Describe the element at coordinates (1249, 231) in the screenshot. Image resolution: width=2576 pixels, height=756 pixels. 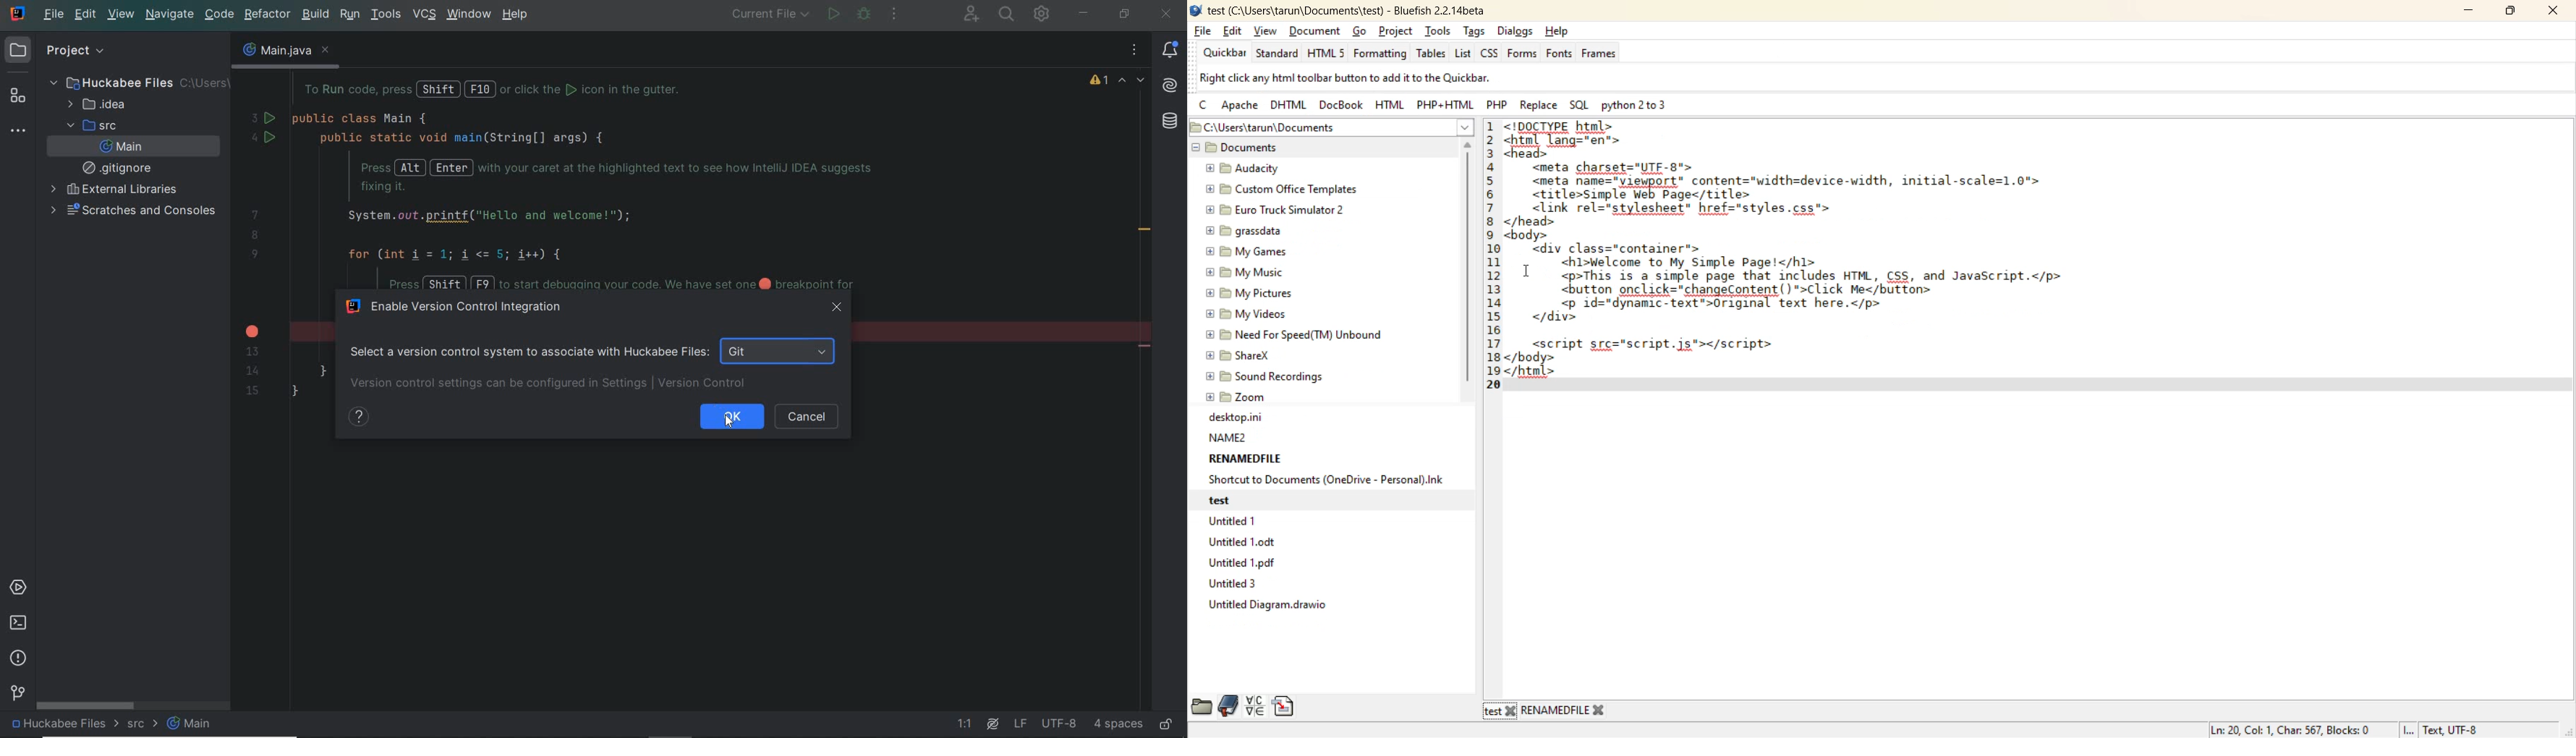
I see `# 9 grassdata` at that location.